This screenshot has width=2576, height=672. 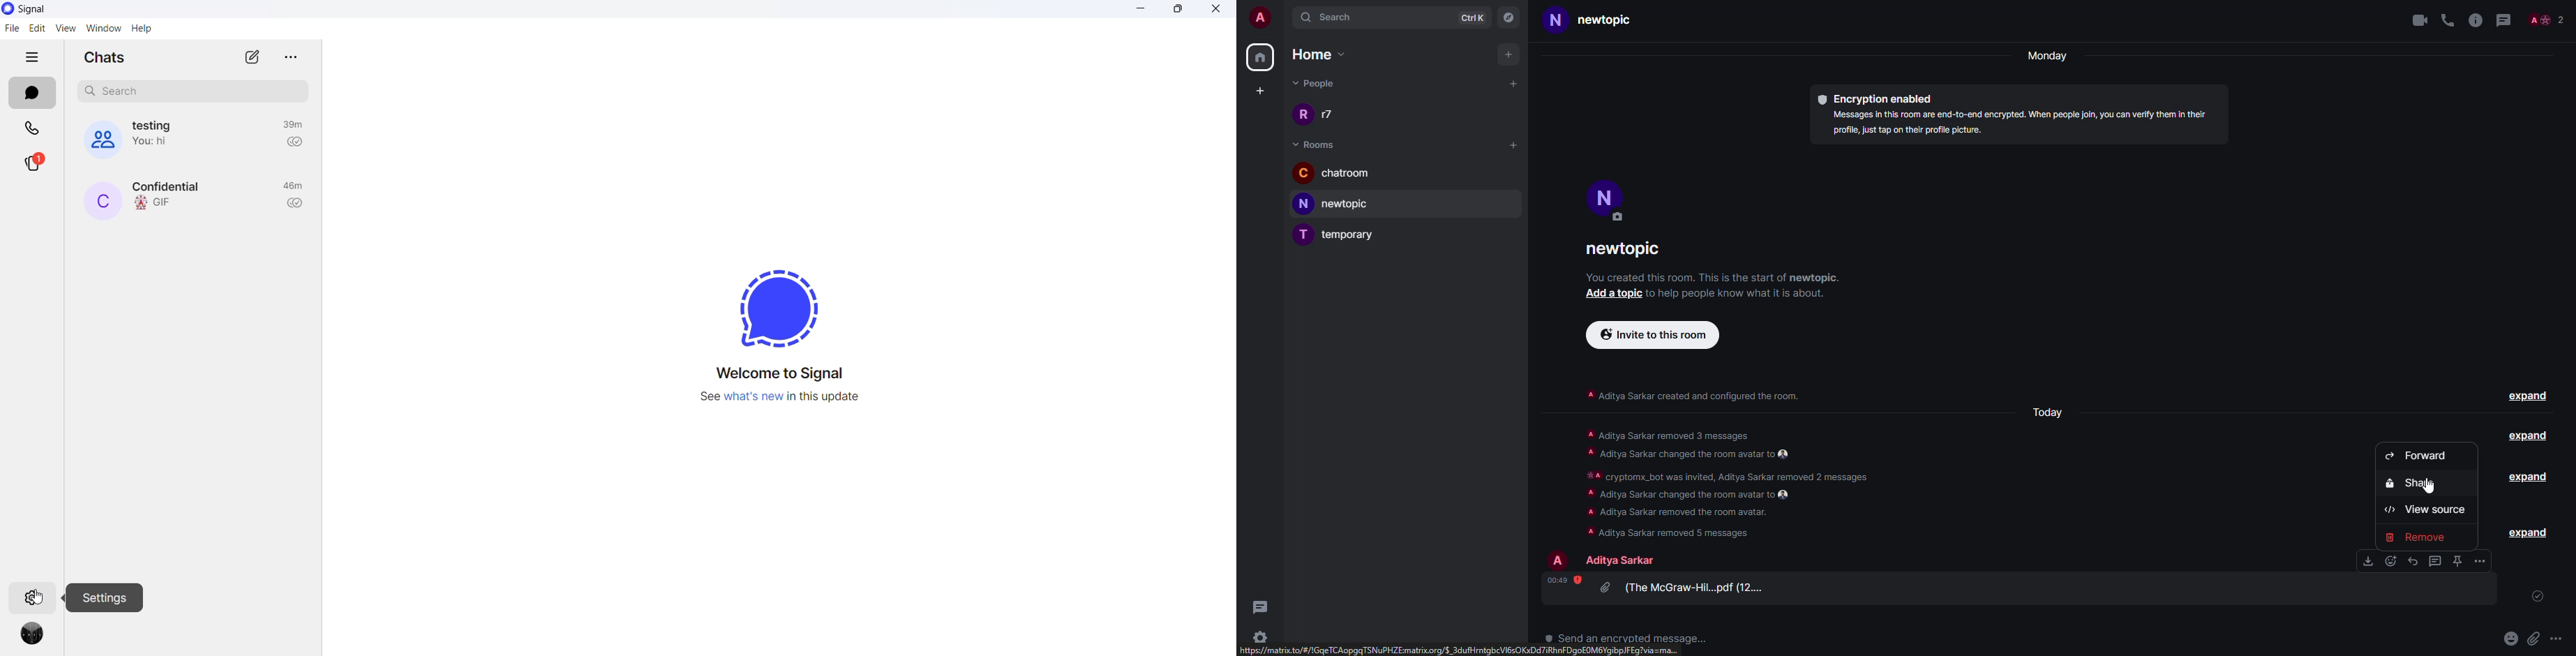 What do you see at coordinates (2527, 435) in the screenshot?
I see `expand` at bounding box center [2527, 435].